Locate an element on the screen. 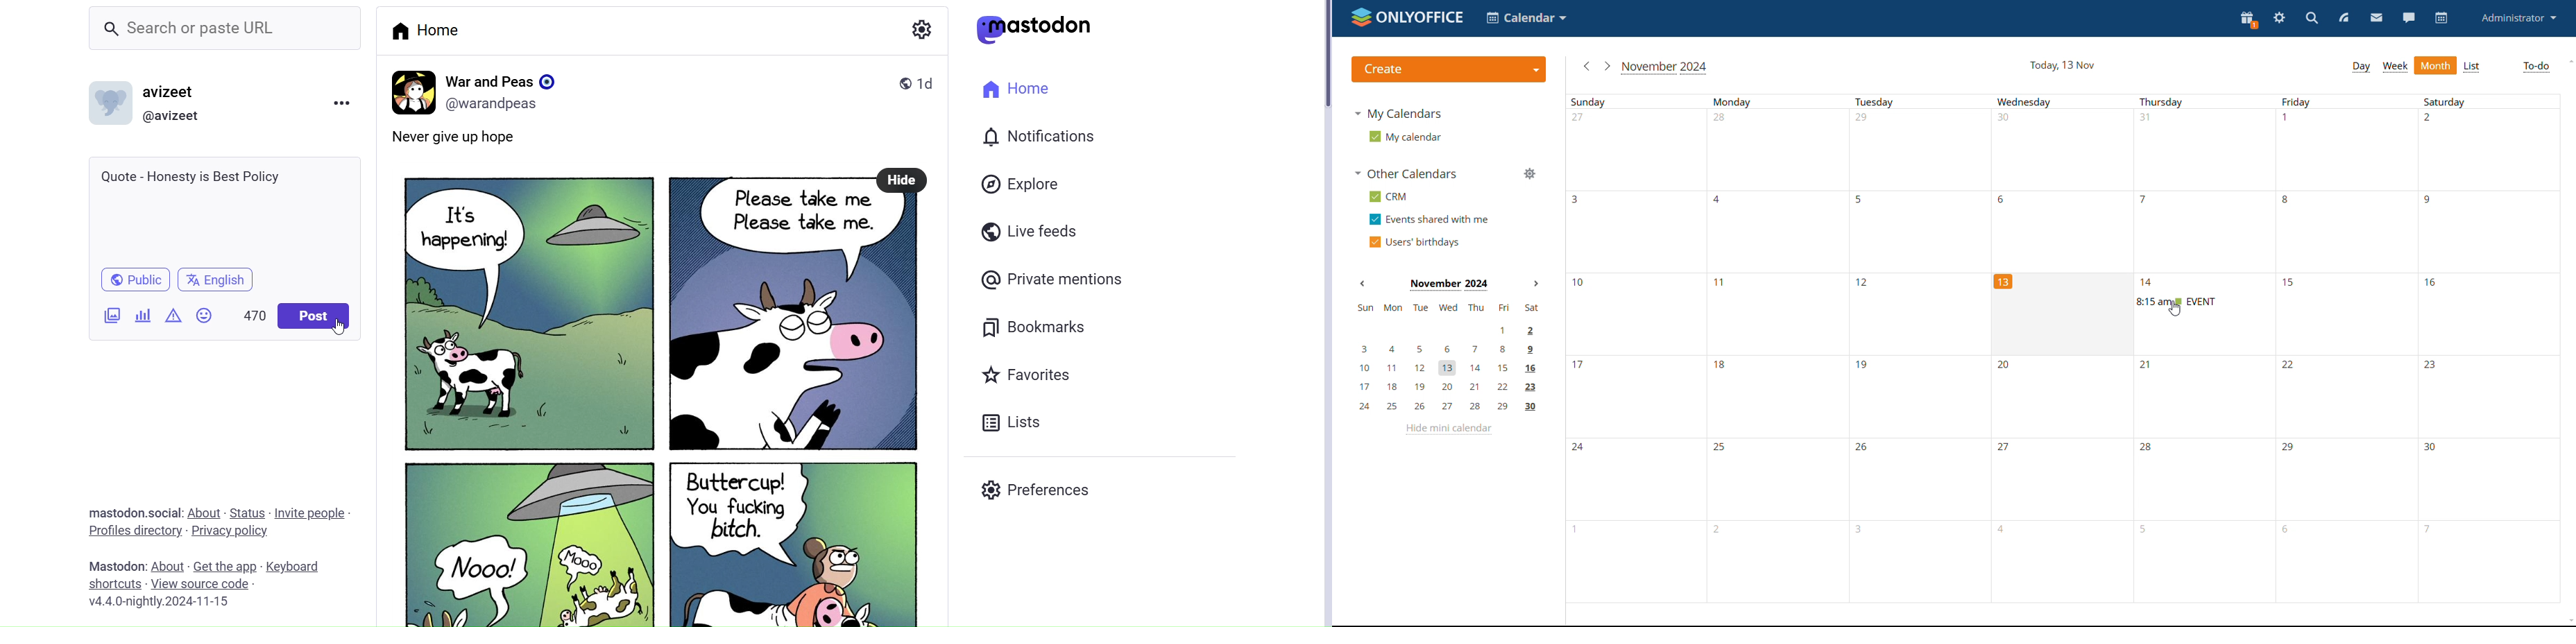 This screenshot has height=644, width=2576. crm is located at coordinates (1386, 197).